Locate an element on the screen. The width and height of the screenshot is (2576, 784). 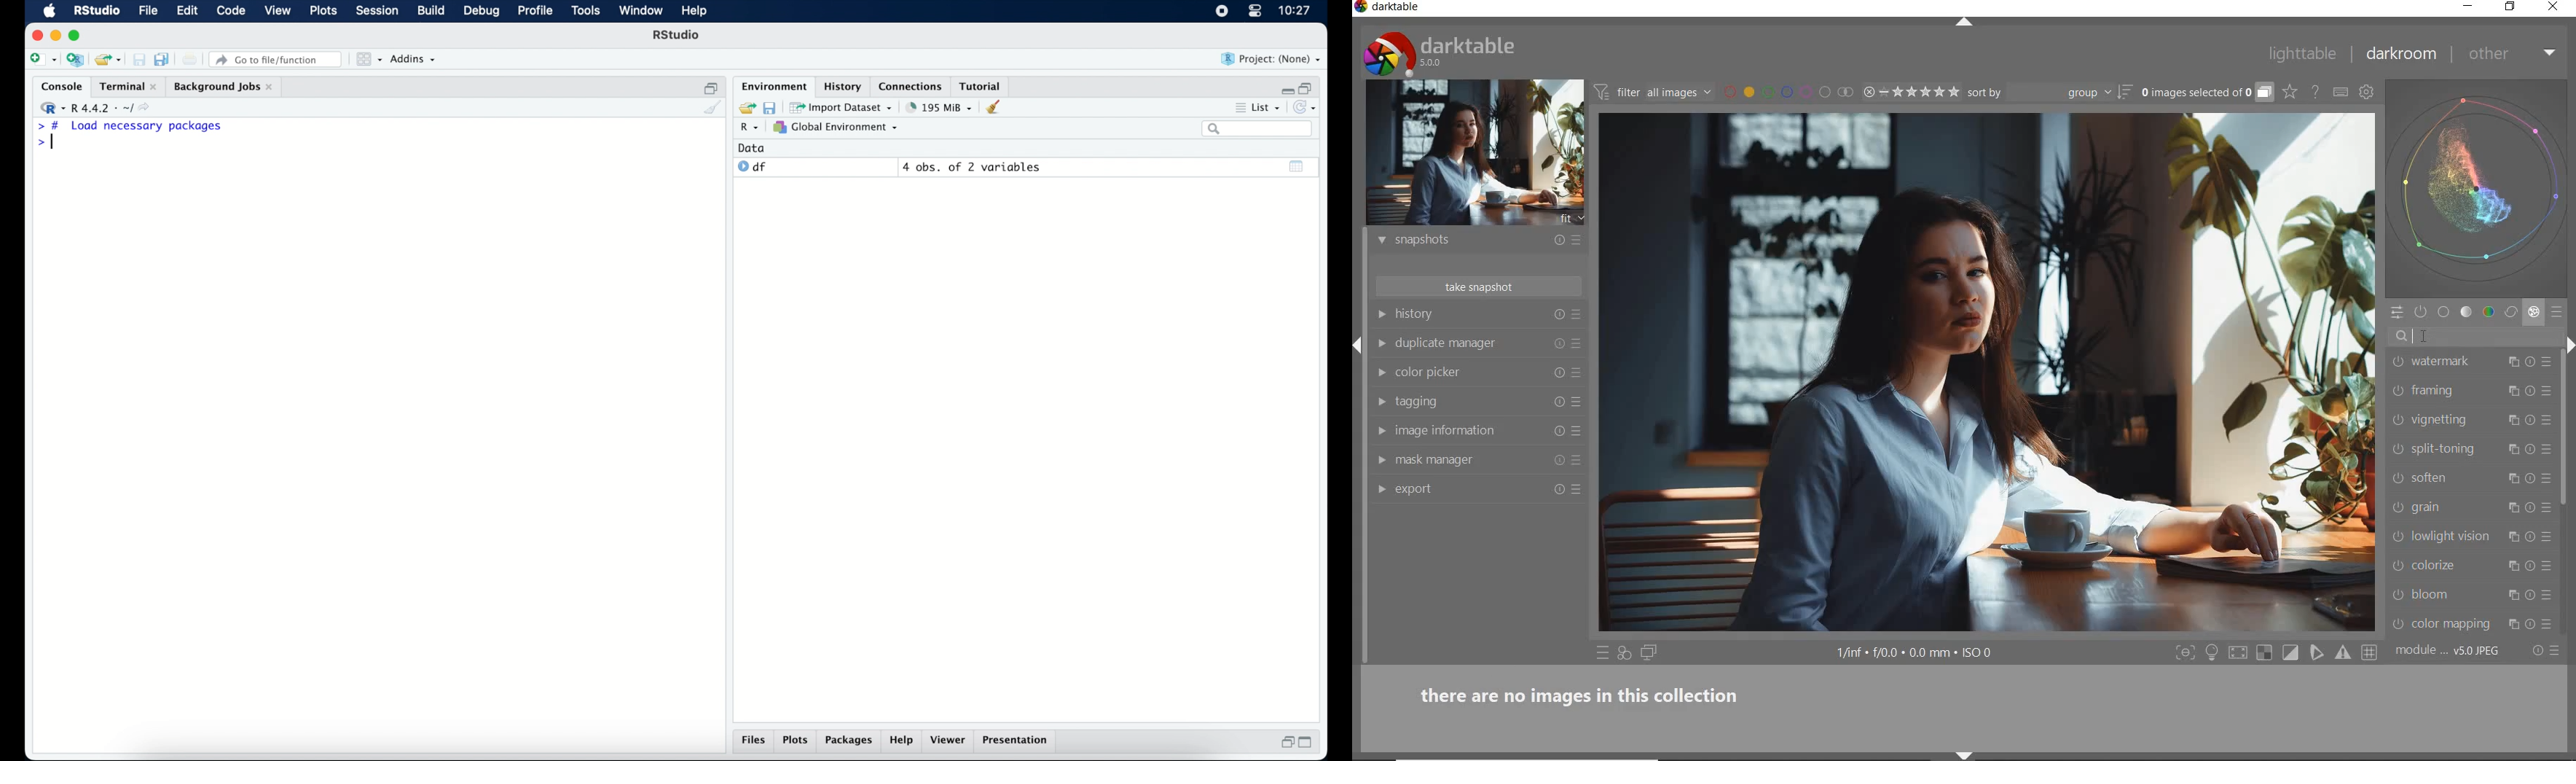
print is located at coordinates (190, 59).